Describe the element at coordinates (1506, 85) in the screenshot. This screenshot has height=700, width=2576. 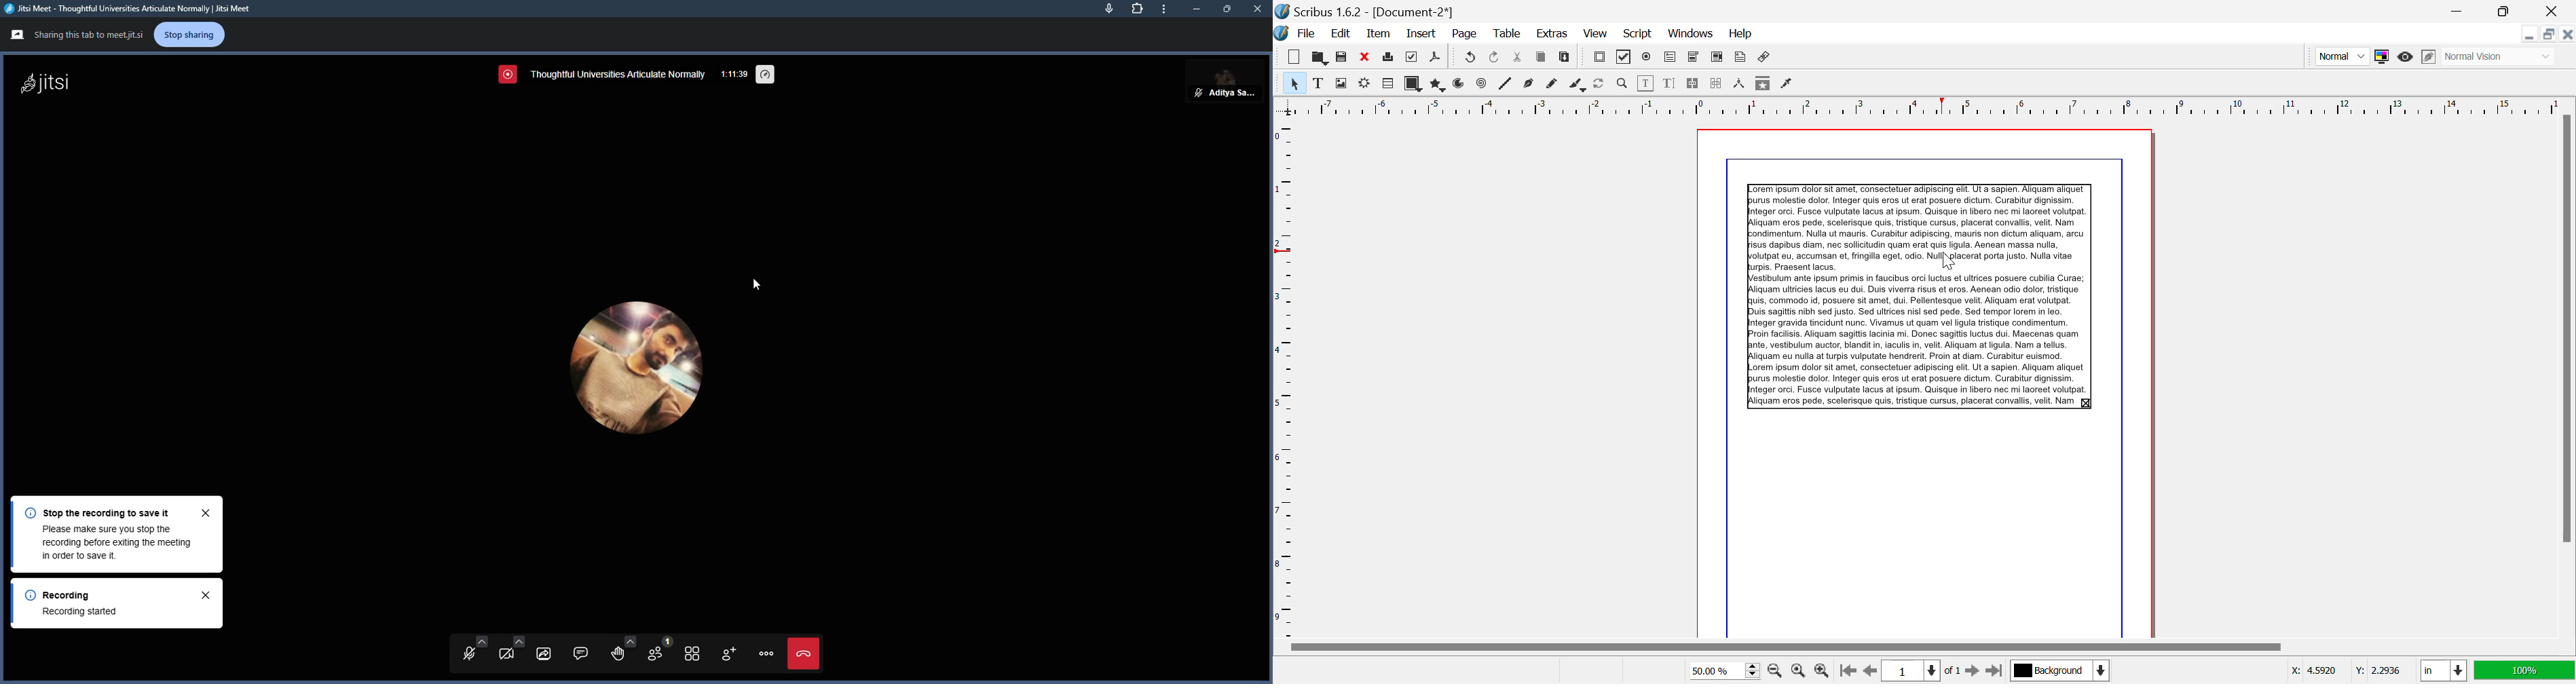
I see `Line` at that location.